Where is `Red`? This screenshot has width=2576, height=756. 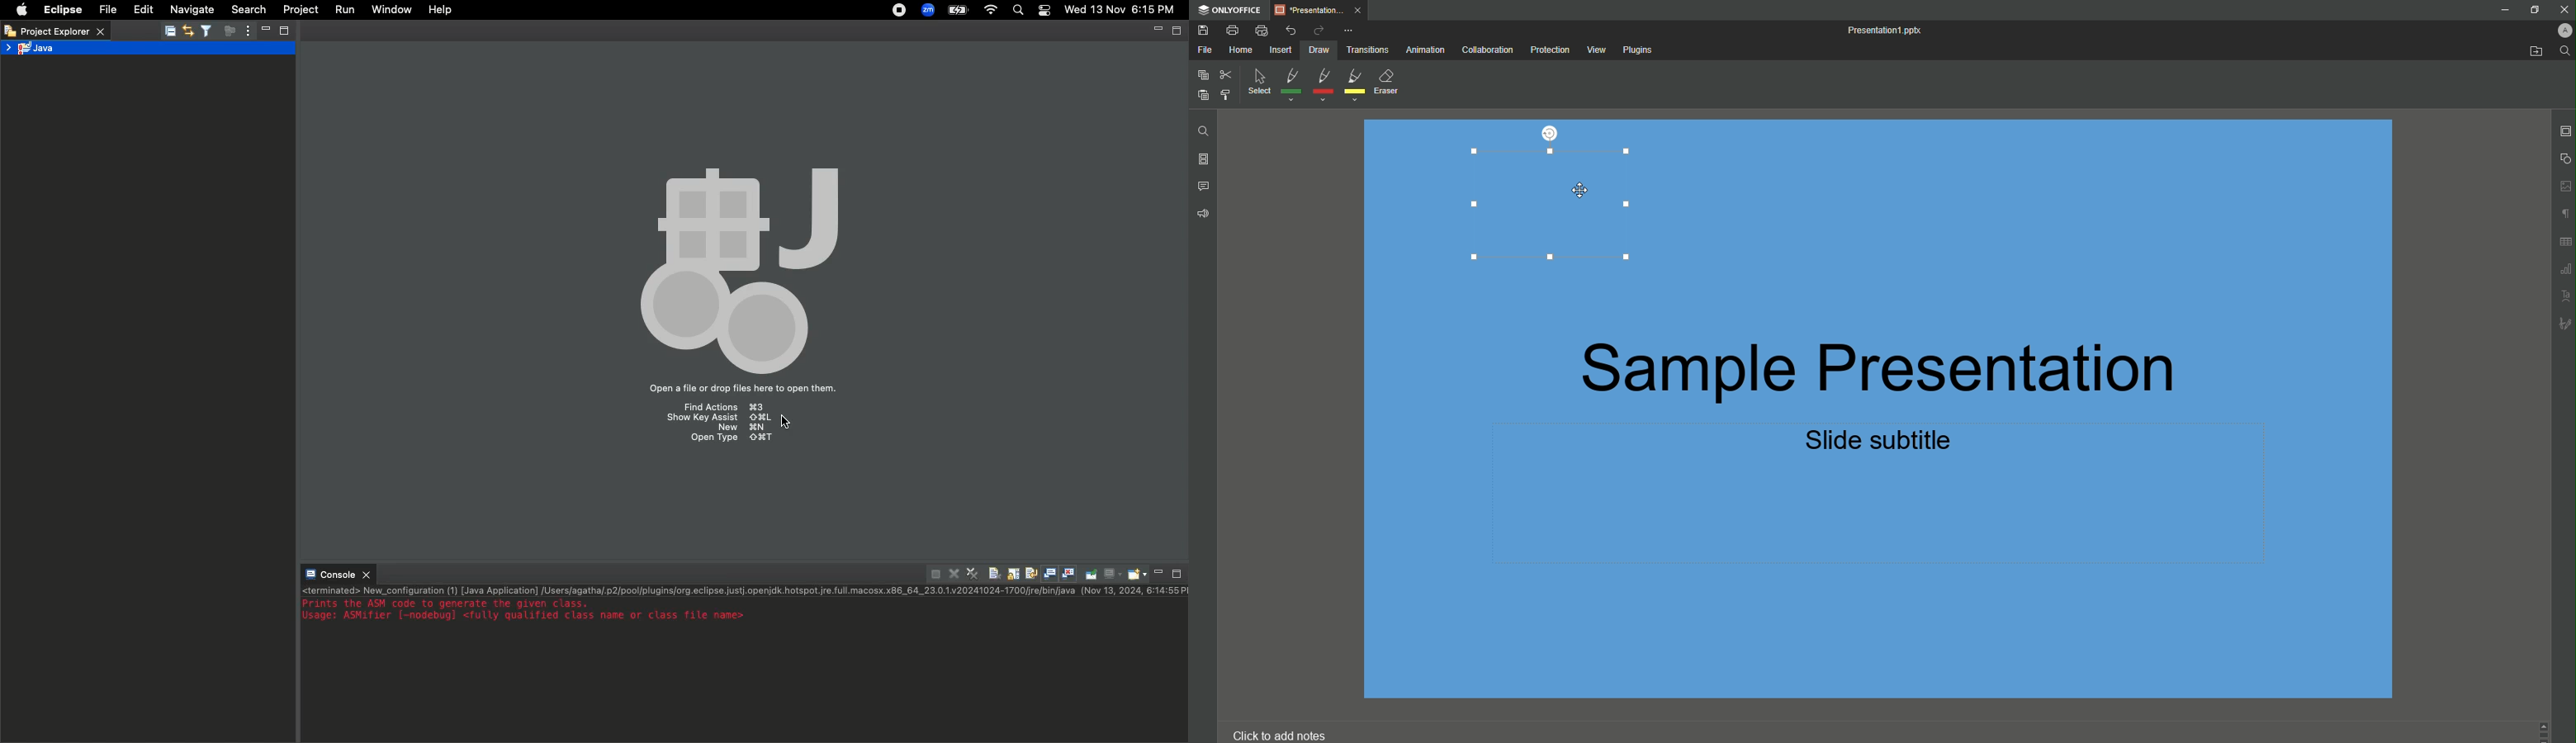
Red is located at coordinates (1321, 85).